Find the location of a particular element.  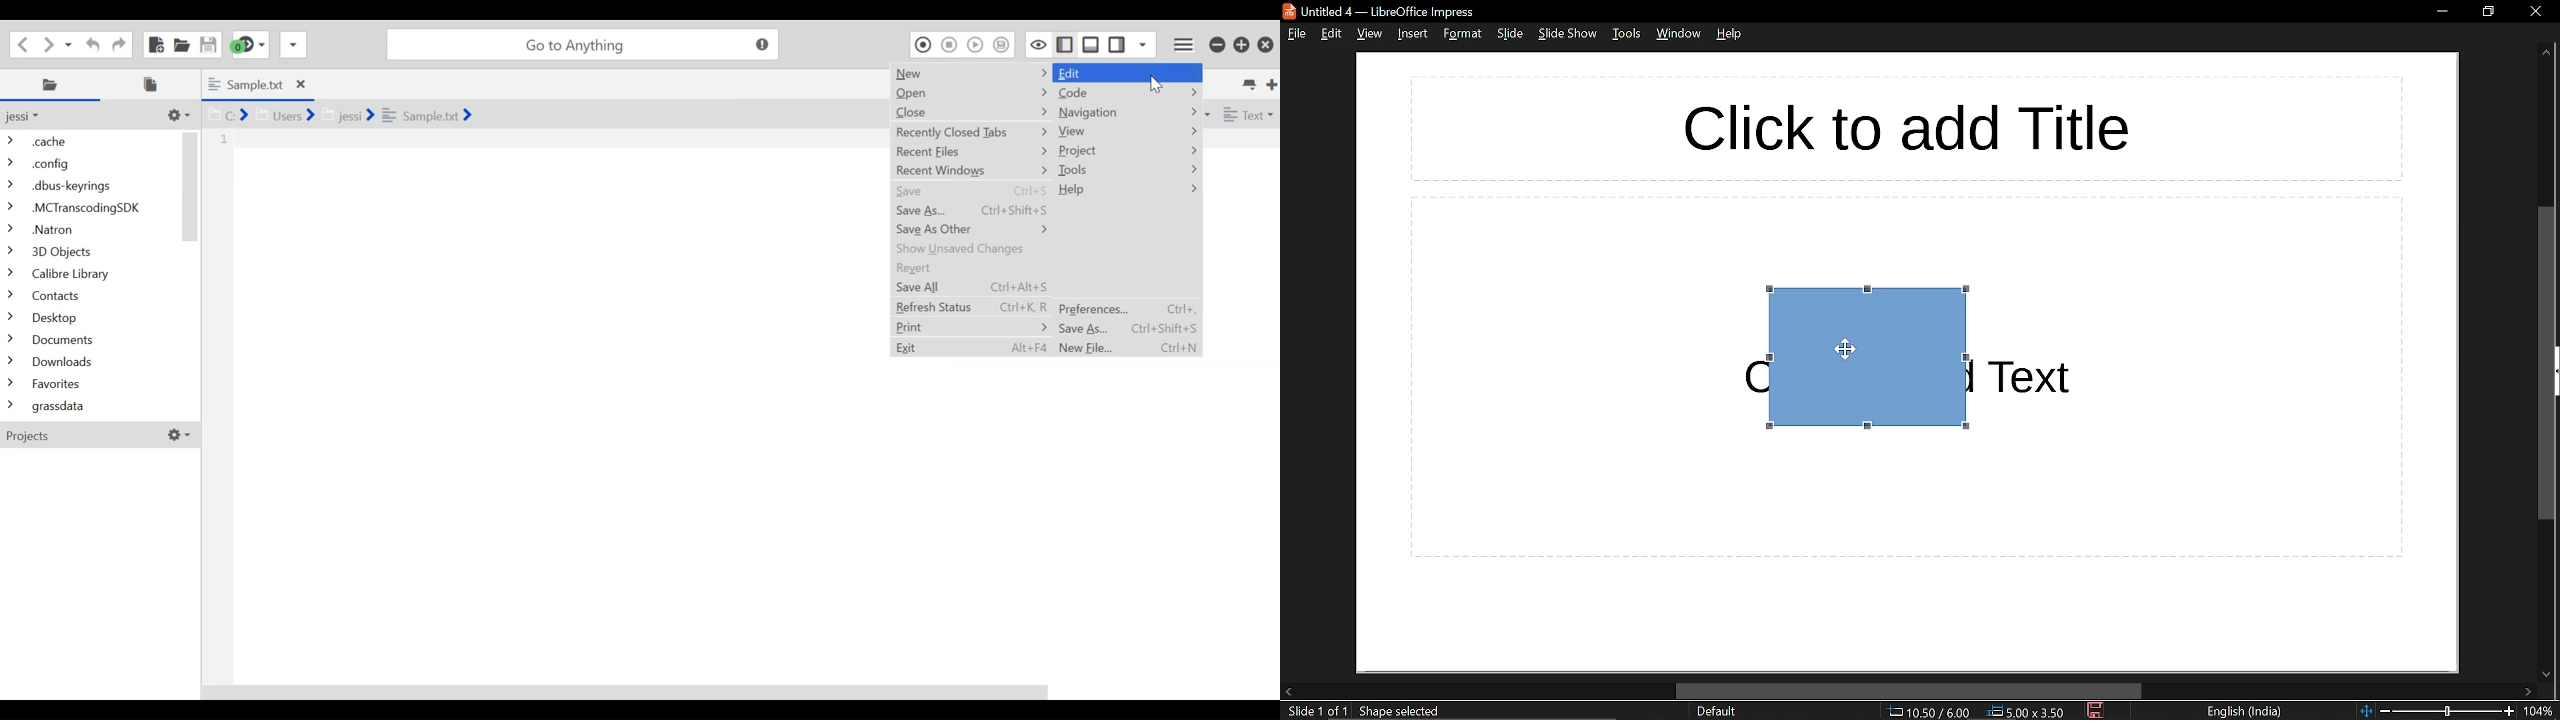

Open Files is located at coordinates (155, 84).